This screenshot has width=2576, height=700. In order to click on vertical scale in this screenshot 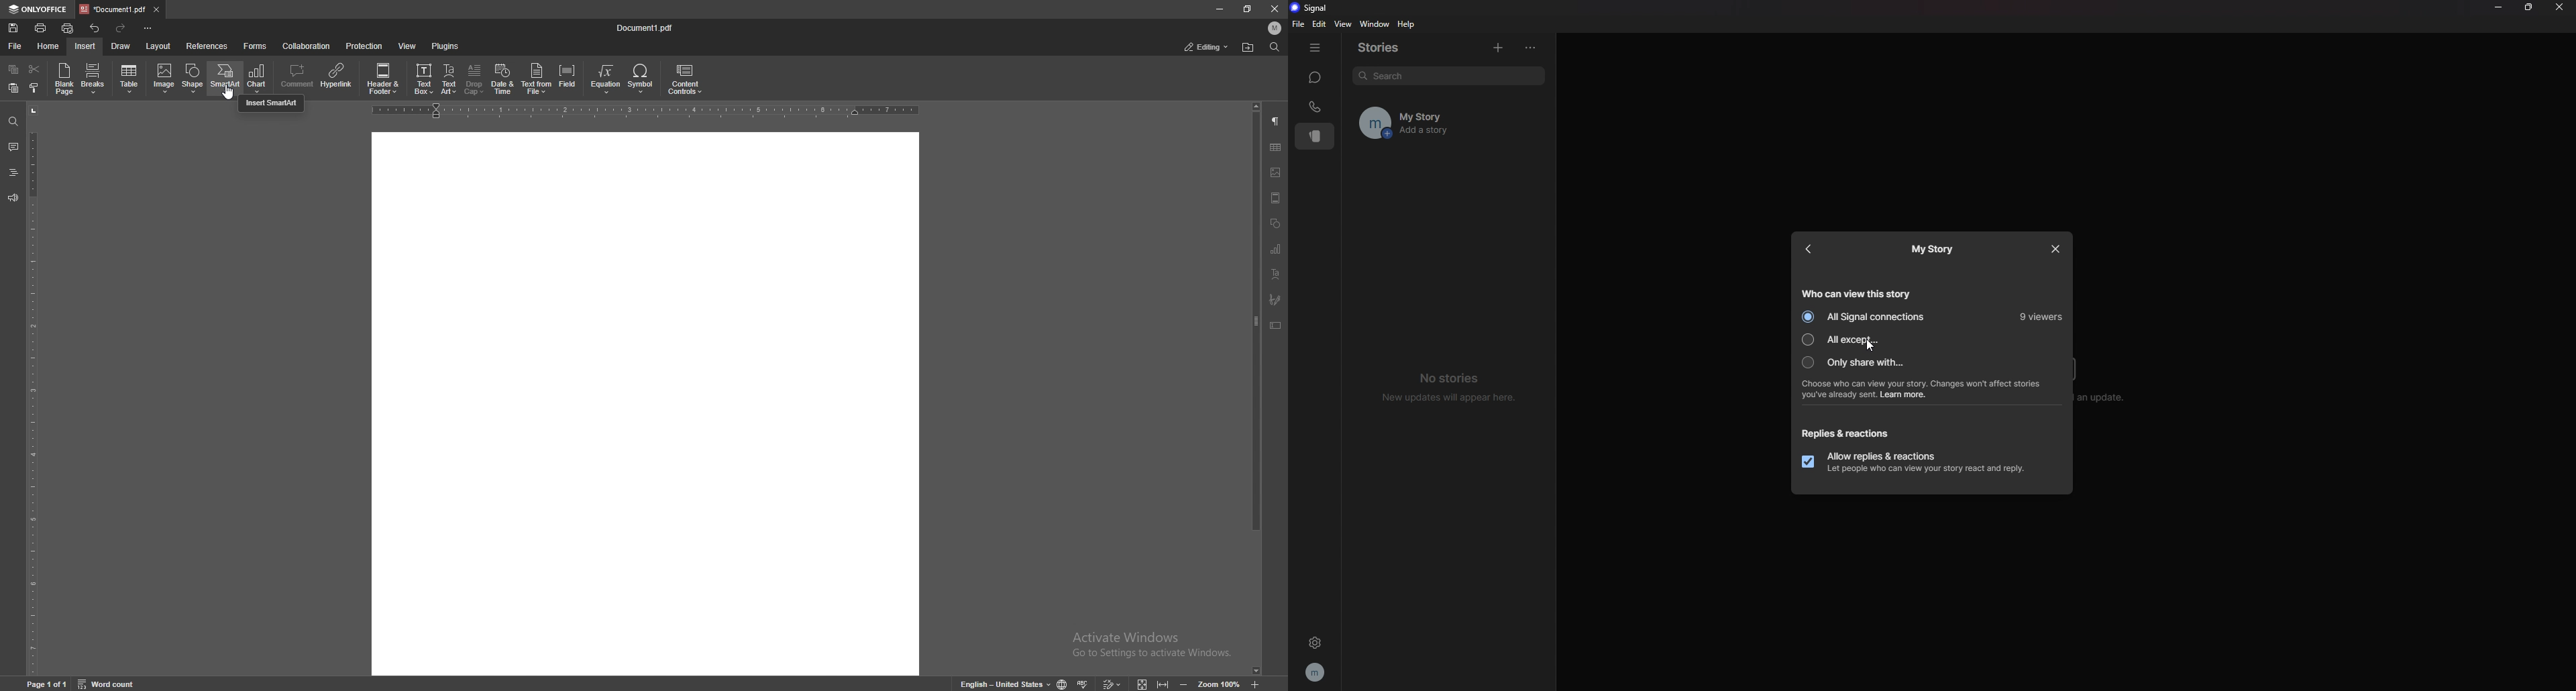, I will do `click(32, 388)`.